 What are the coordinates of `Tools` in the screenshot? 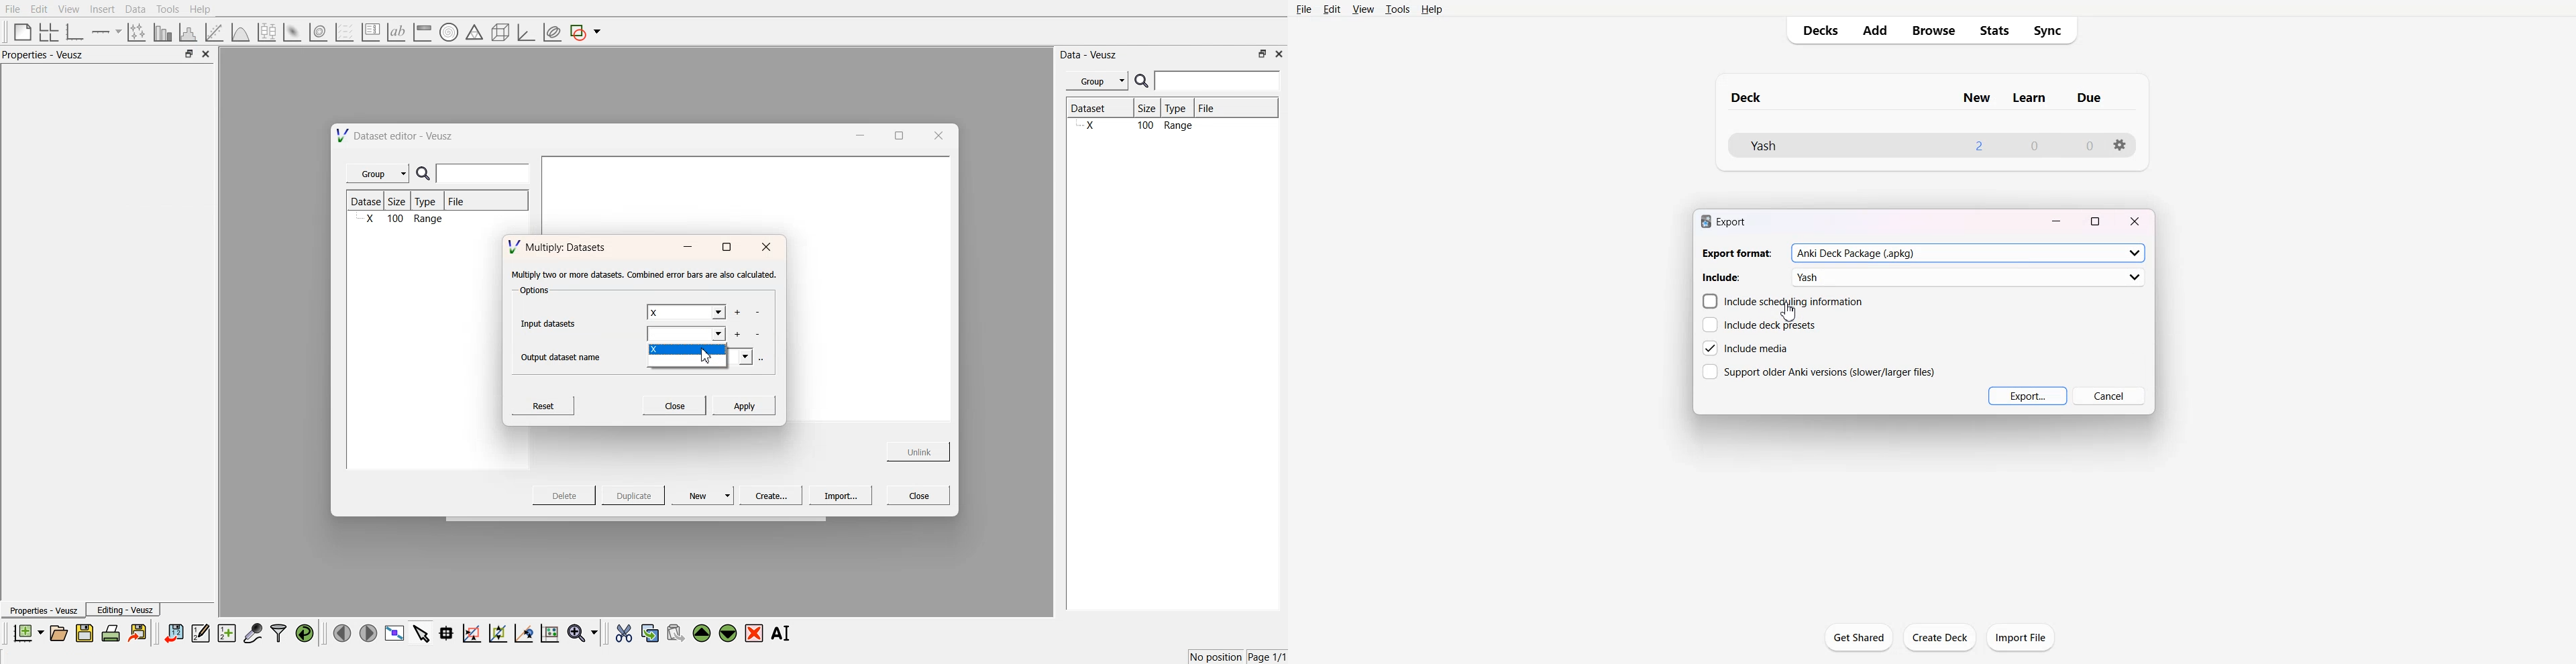 It's located at (1398, 10).